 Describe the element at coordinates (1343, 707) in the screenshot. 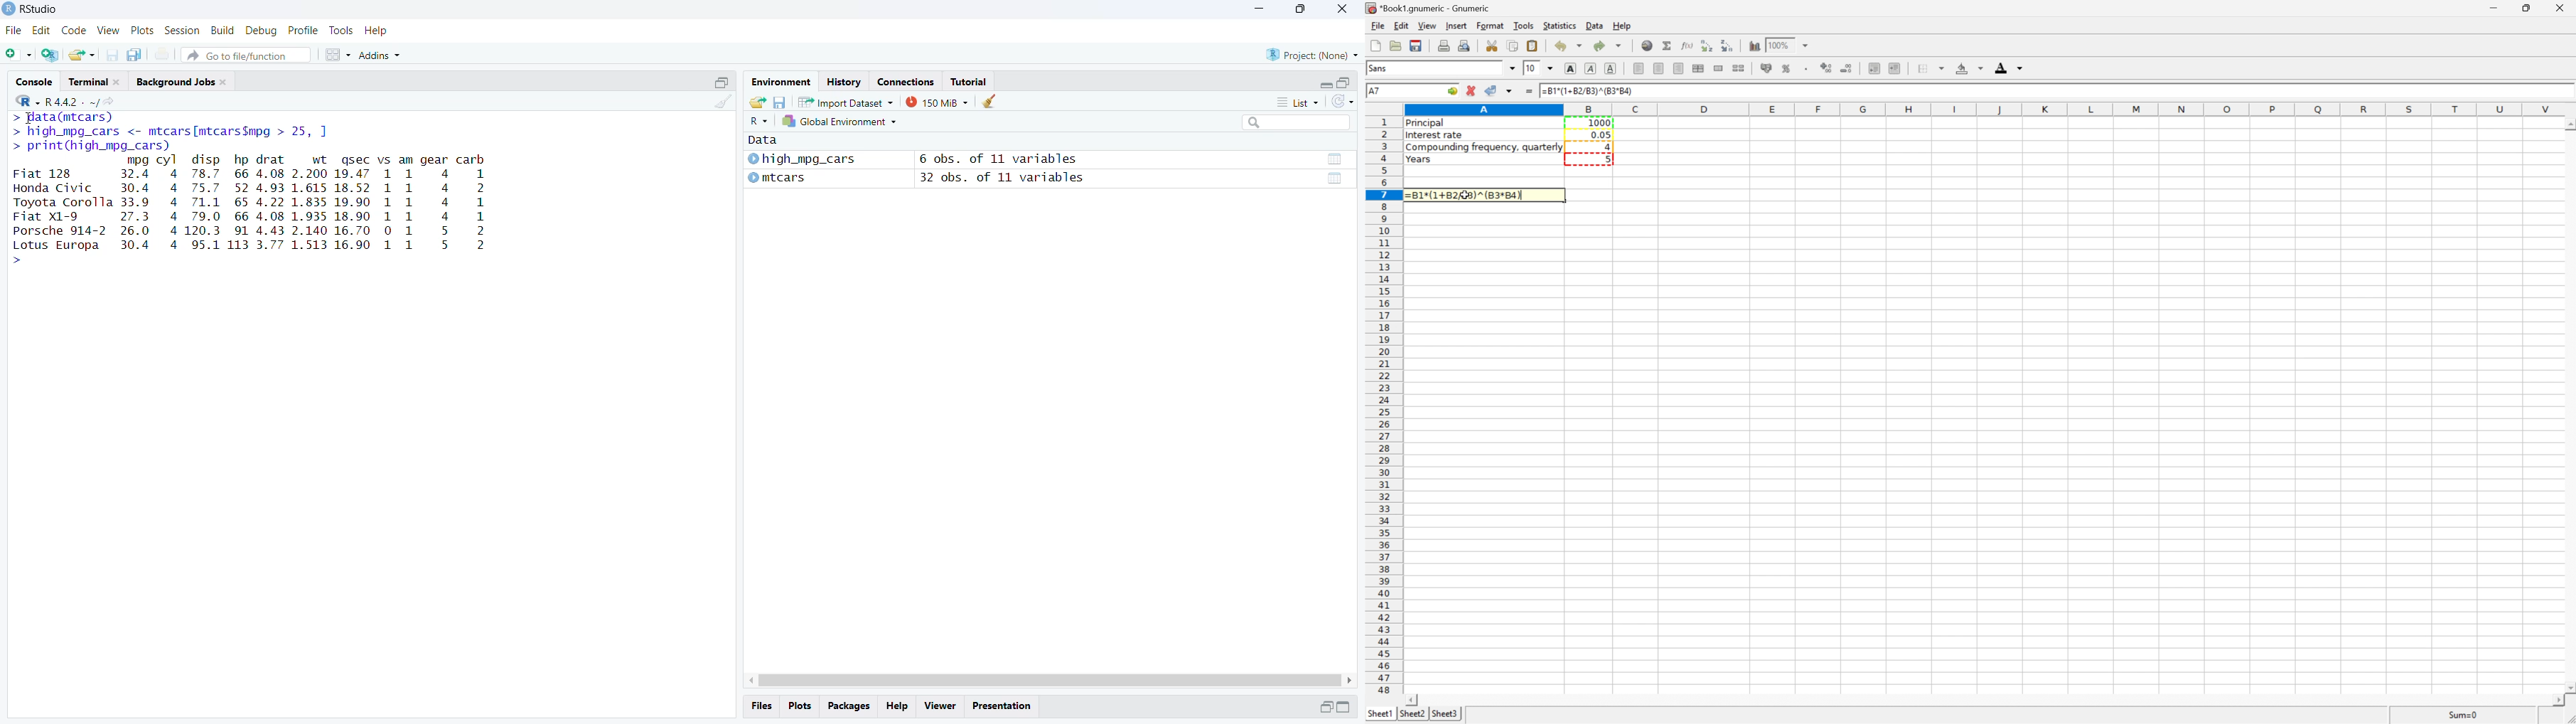

I see `minimize` at that location.